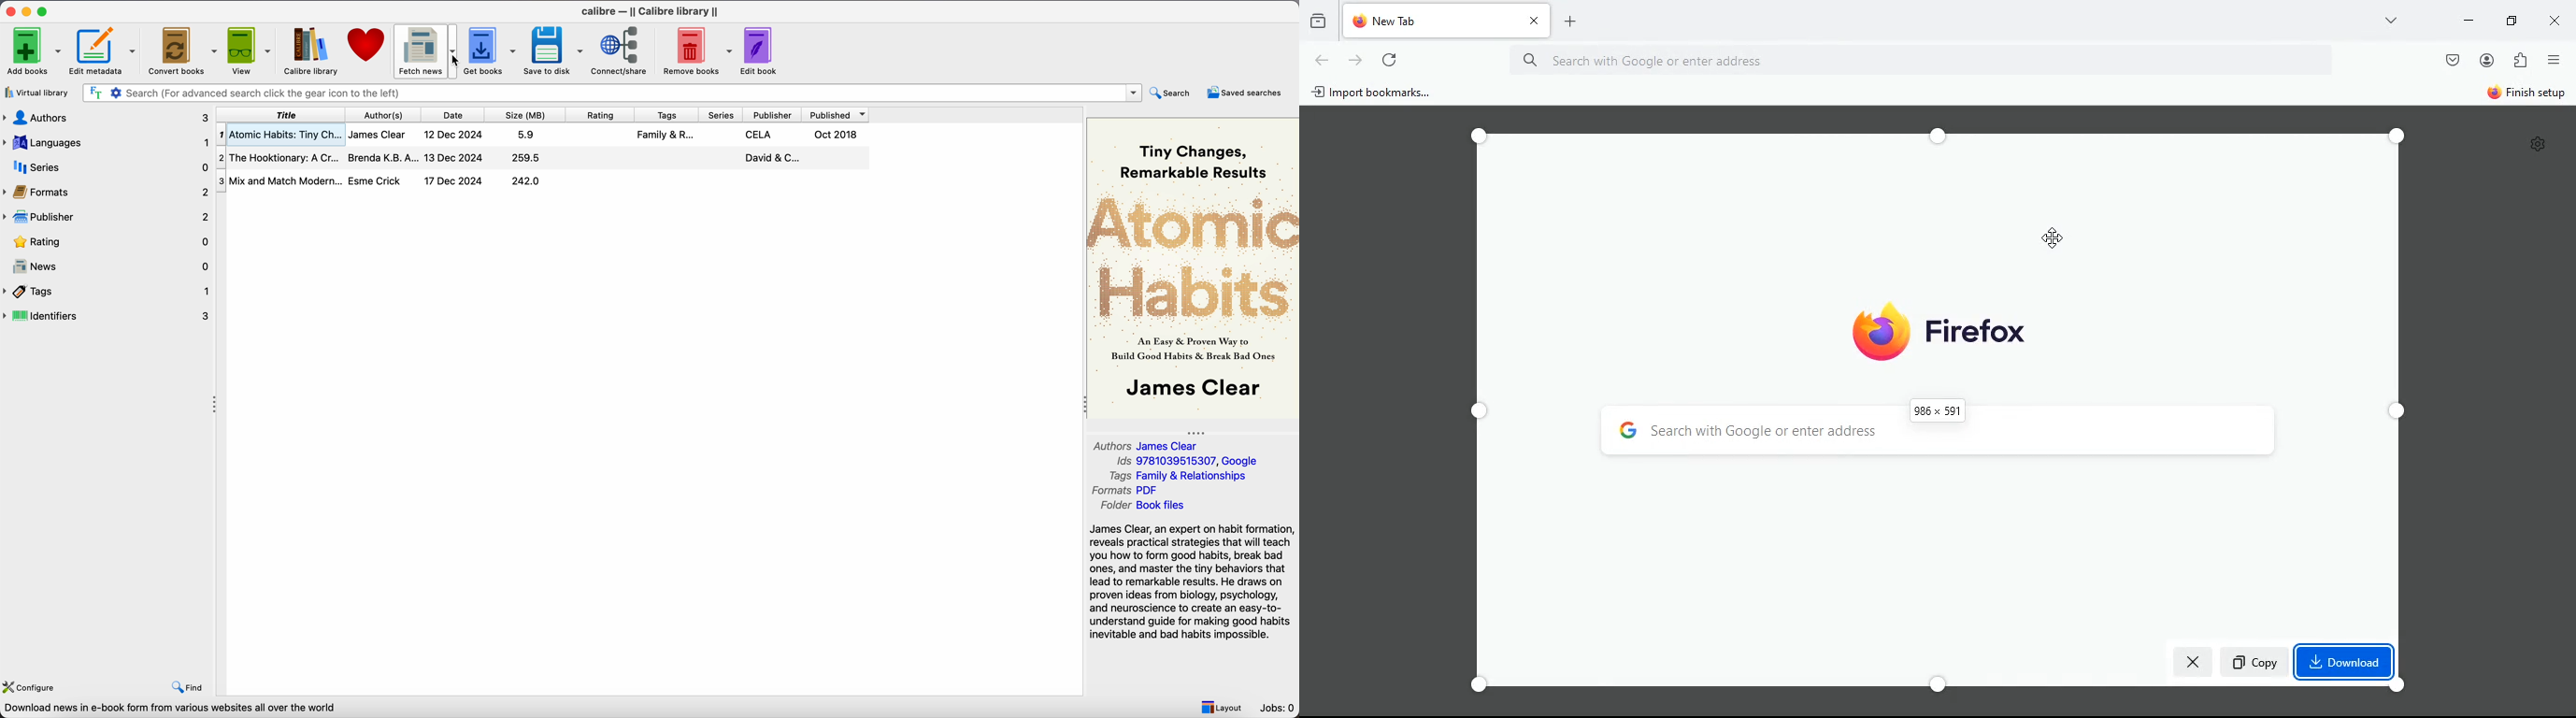  Describe the element at coordinates (777, 115) in the screenshot. I see `publisher` at that location.